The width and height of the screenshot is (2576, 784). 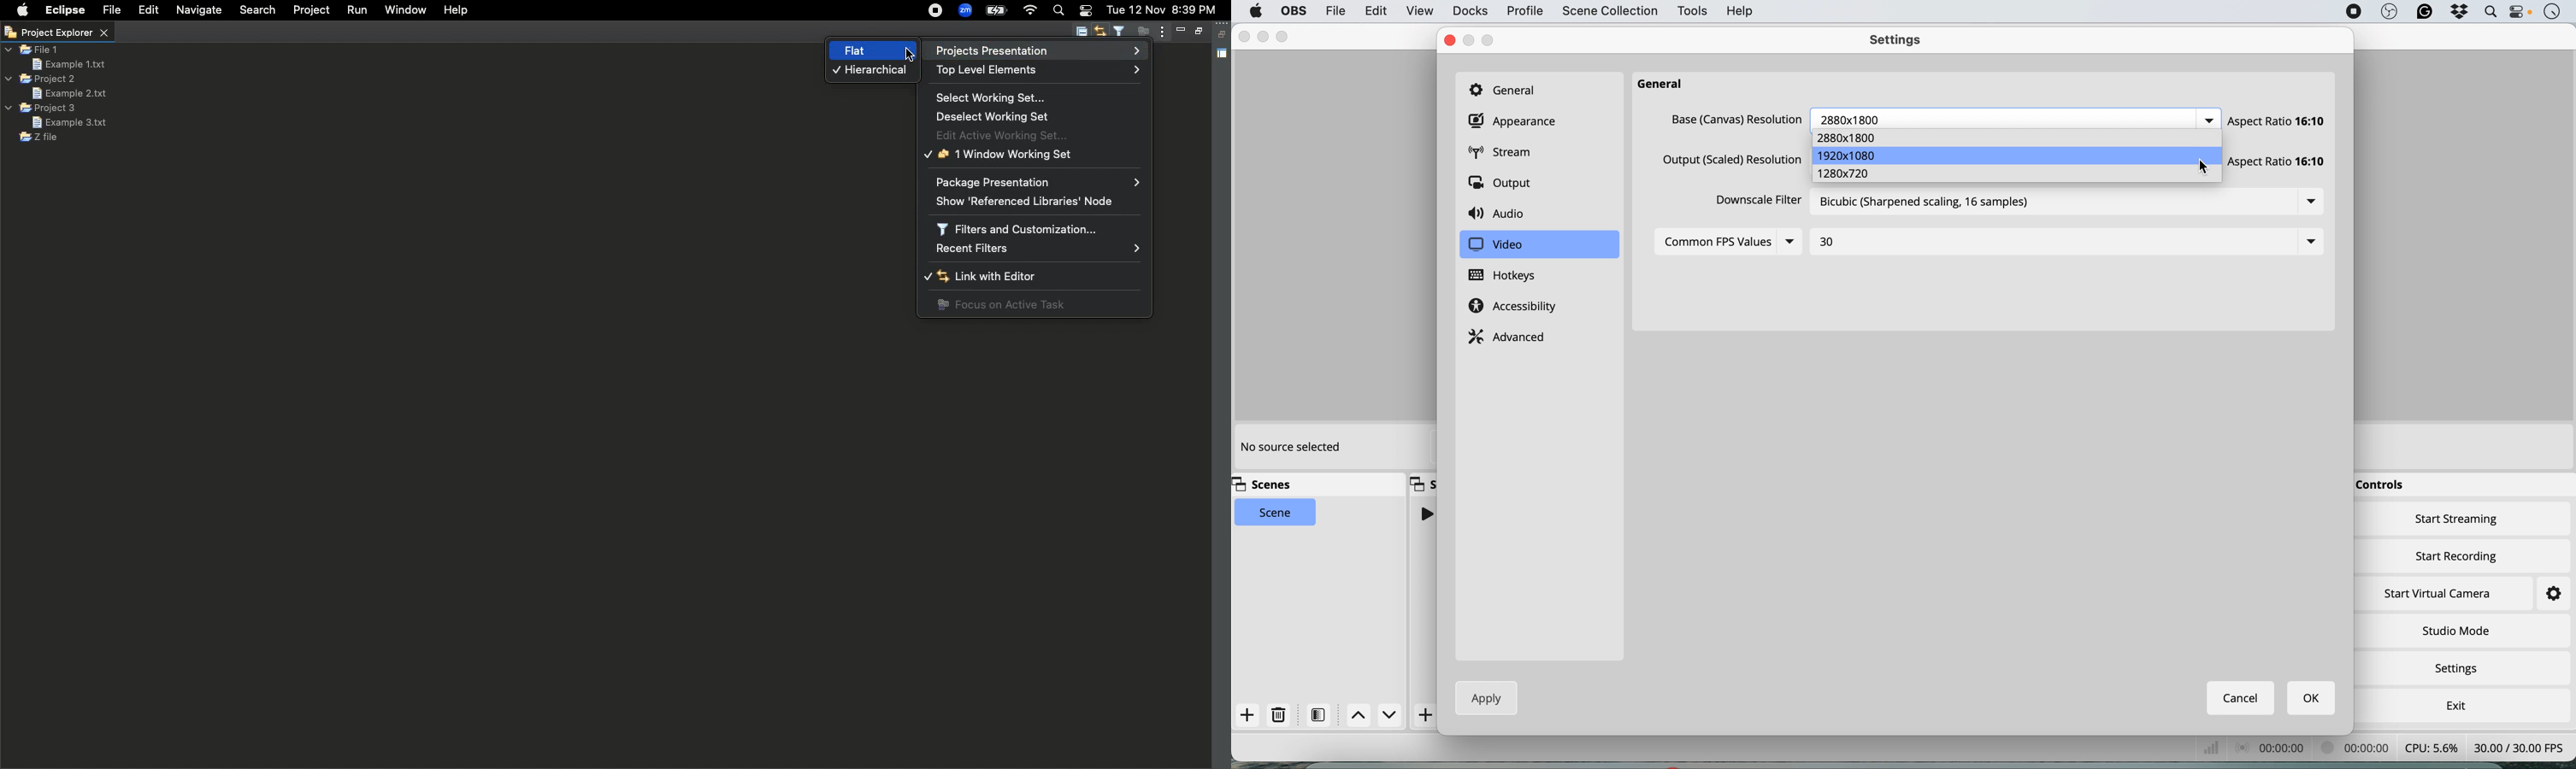 I want to click on obs, so click(x=2388, y=12).